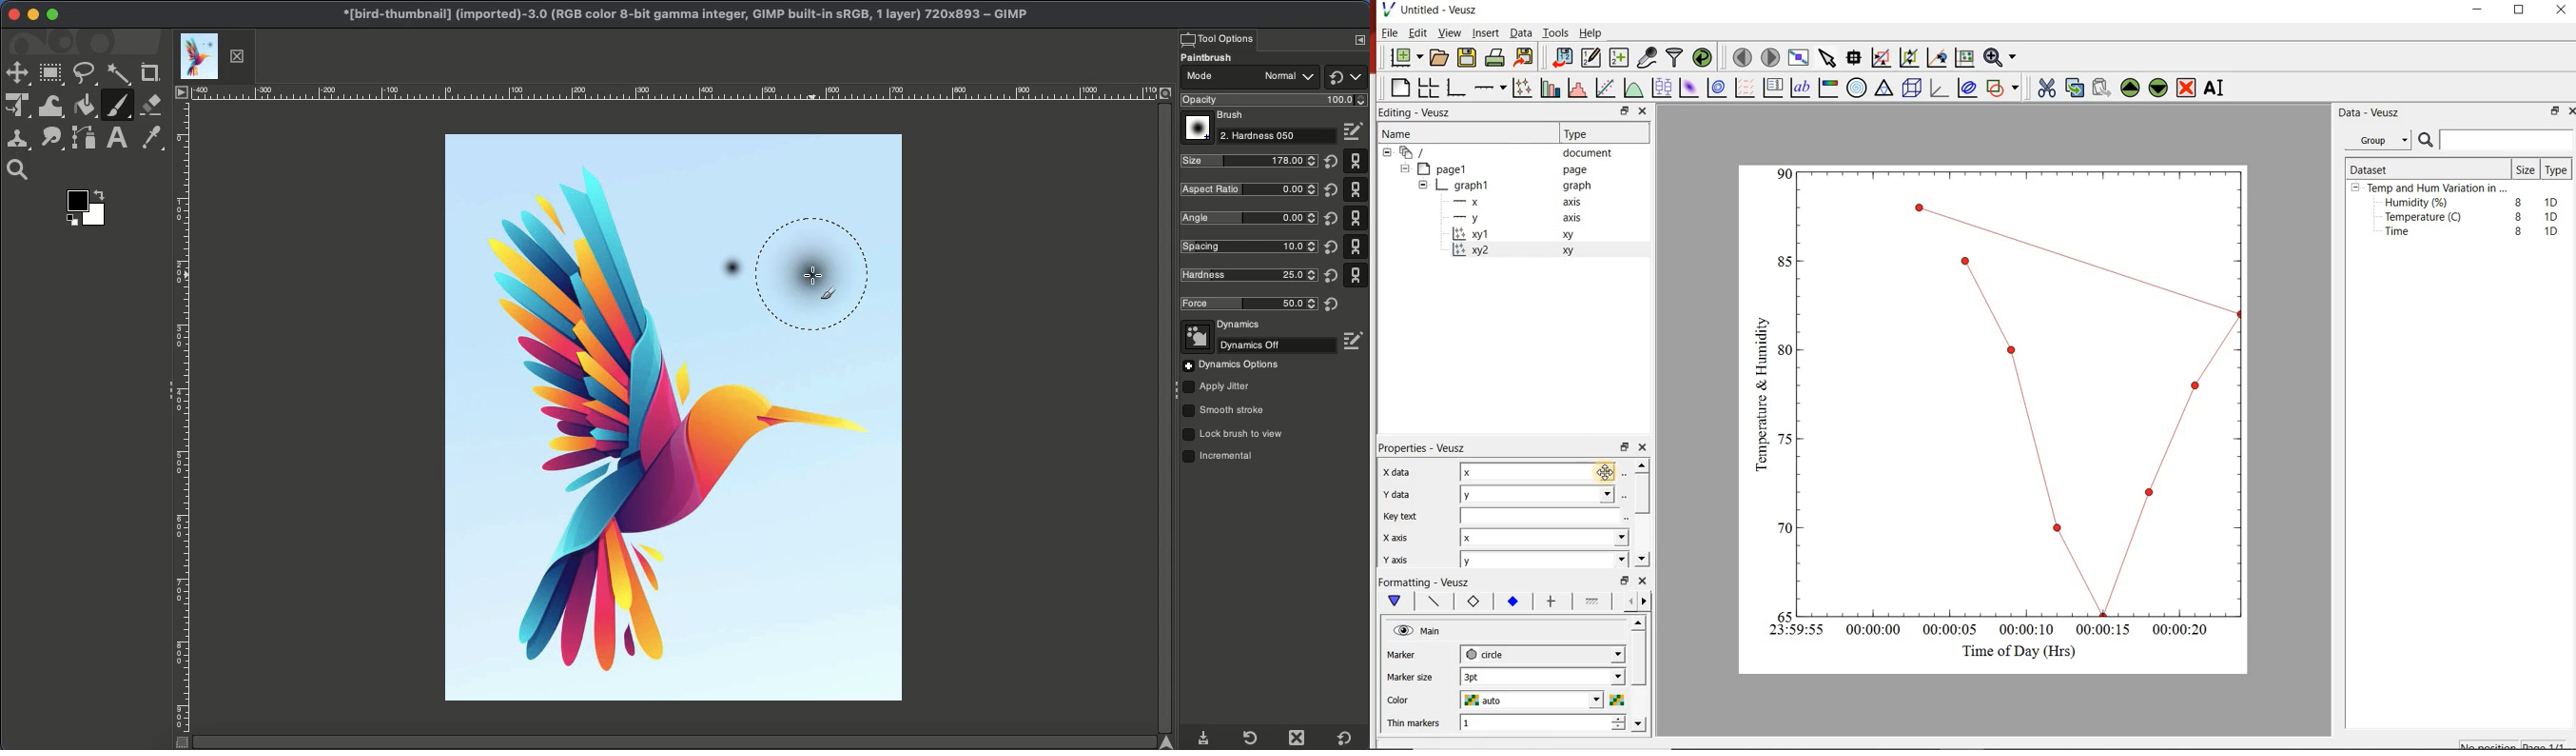  What do you see at coordinates (2483, 10) in the screenshot?
I see `minimize` at bounding box center [2483, 10].